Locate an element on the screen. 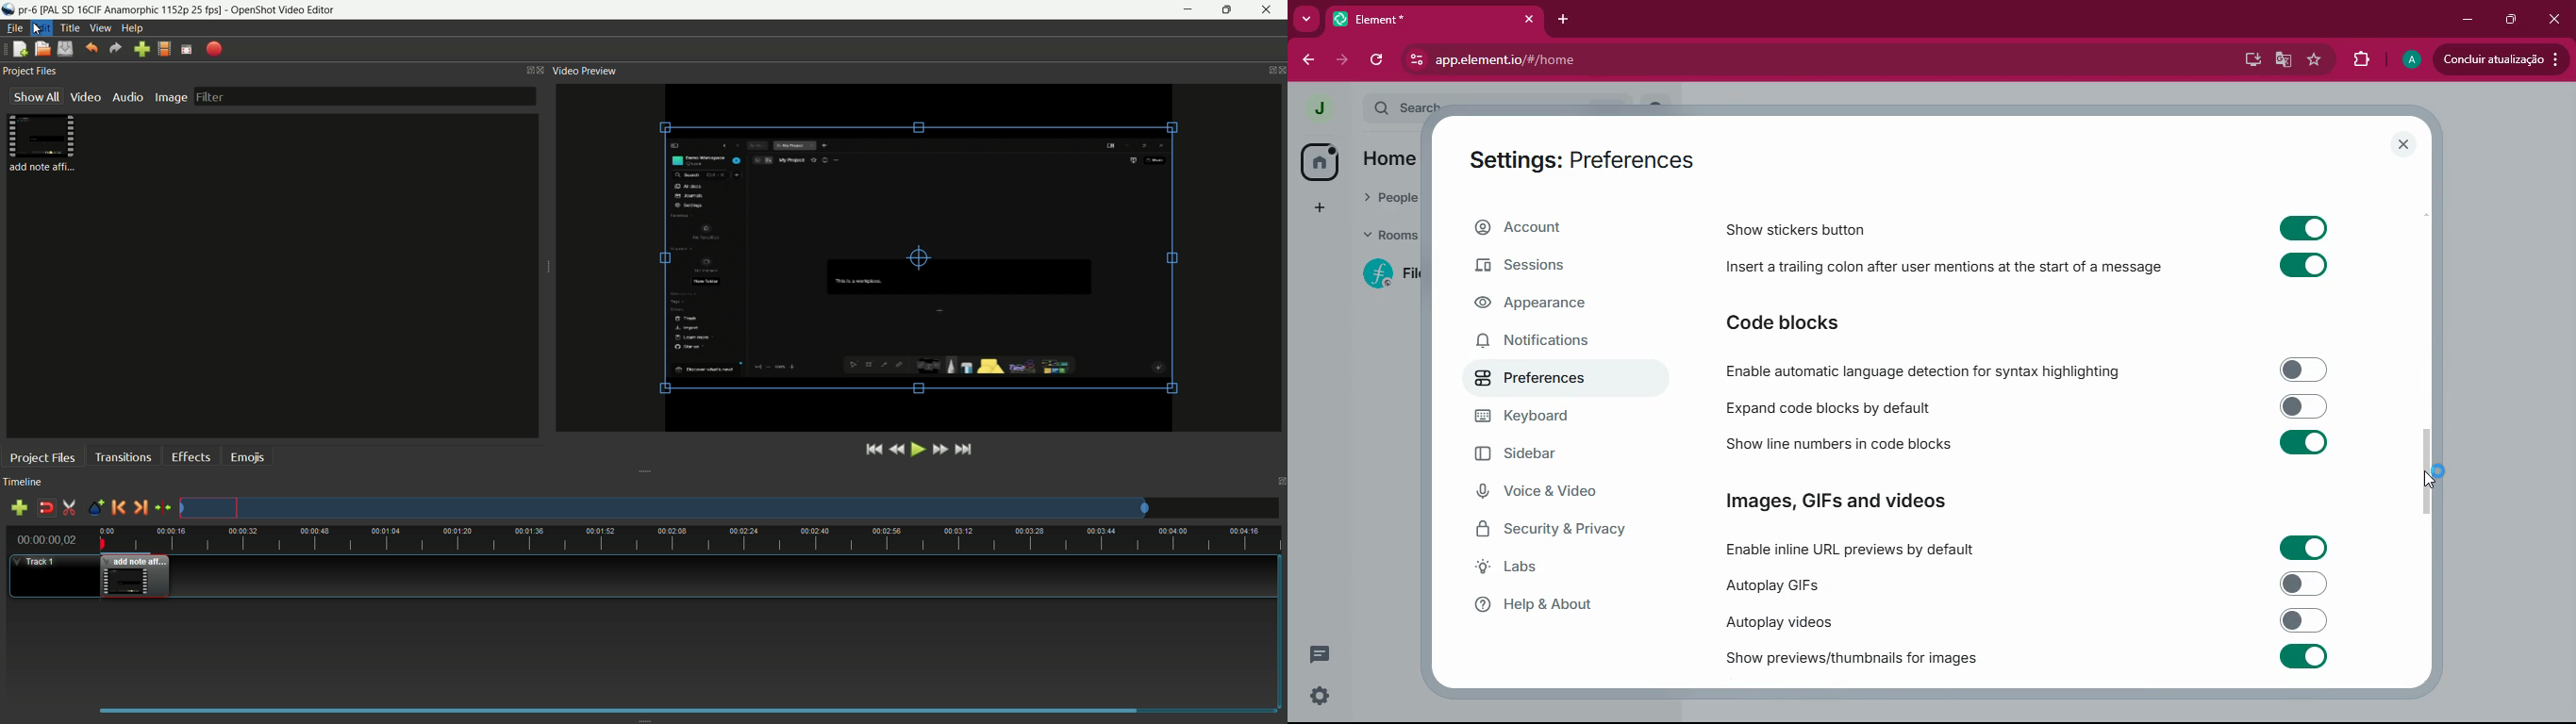 The height and width of the screenshot is (728, 2576). file menu is located at coordinates (11, 29).